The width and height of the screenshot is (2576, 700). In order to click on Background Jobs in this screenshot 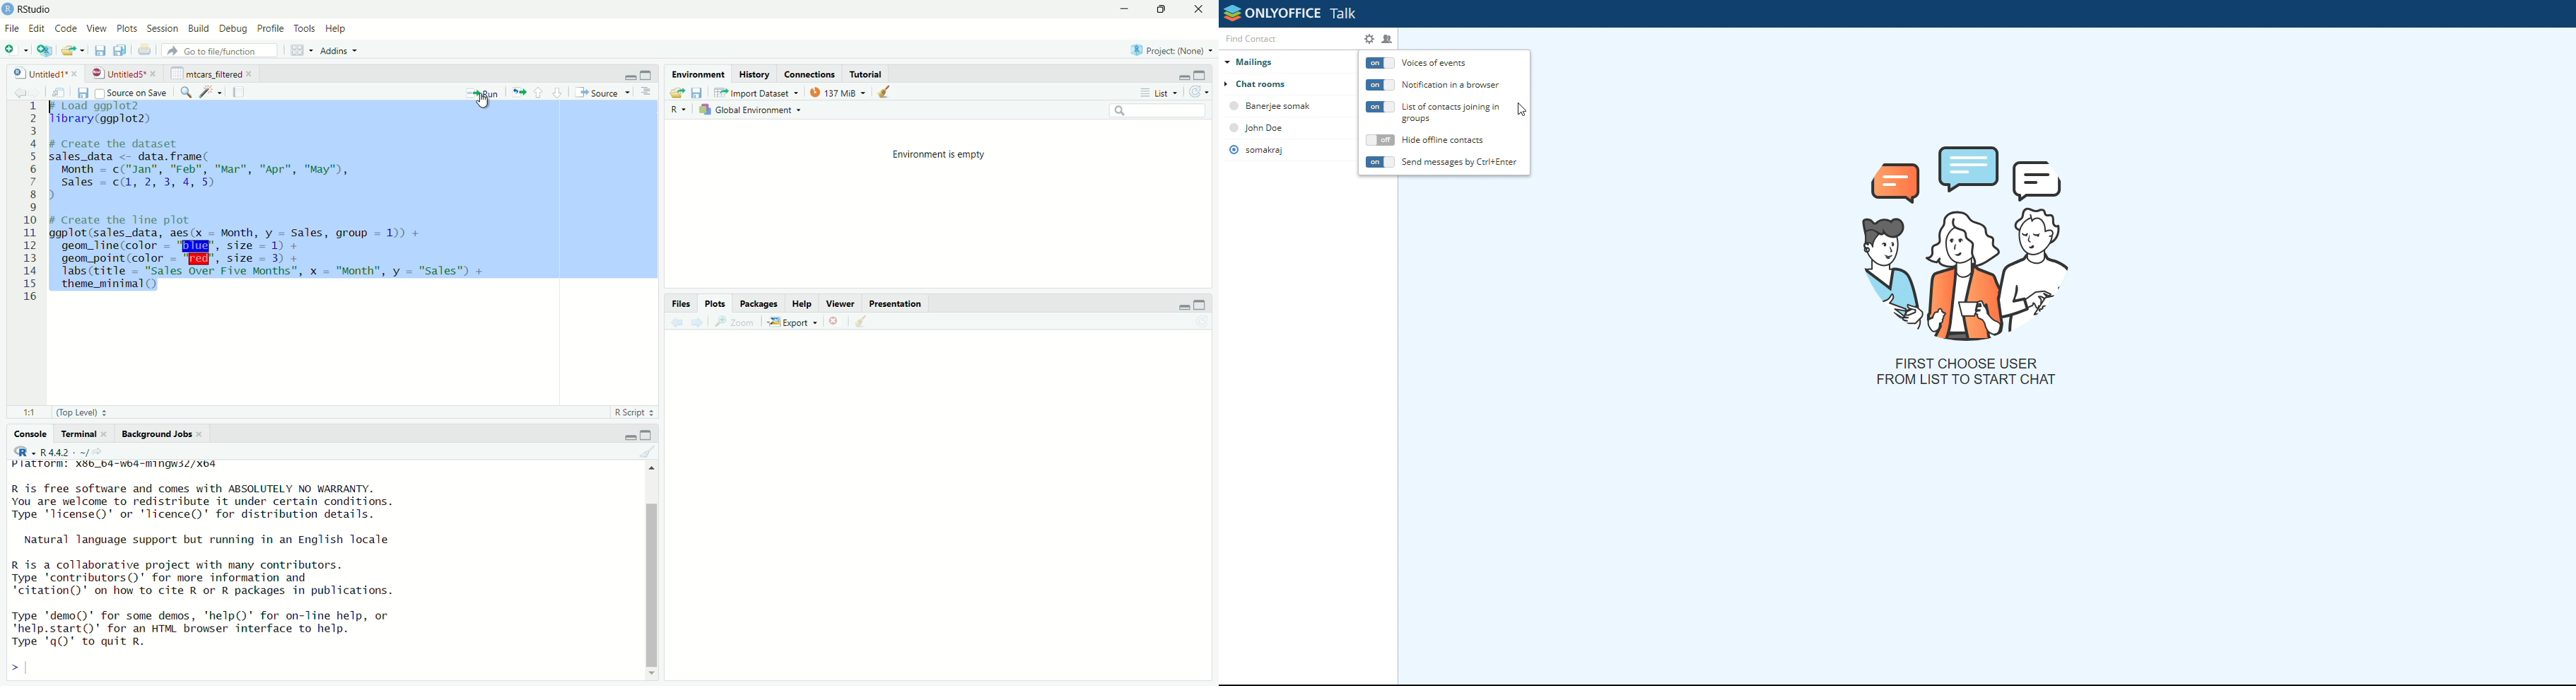, I will do `click(157, 434)`.